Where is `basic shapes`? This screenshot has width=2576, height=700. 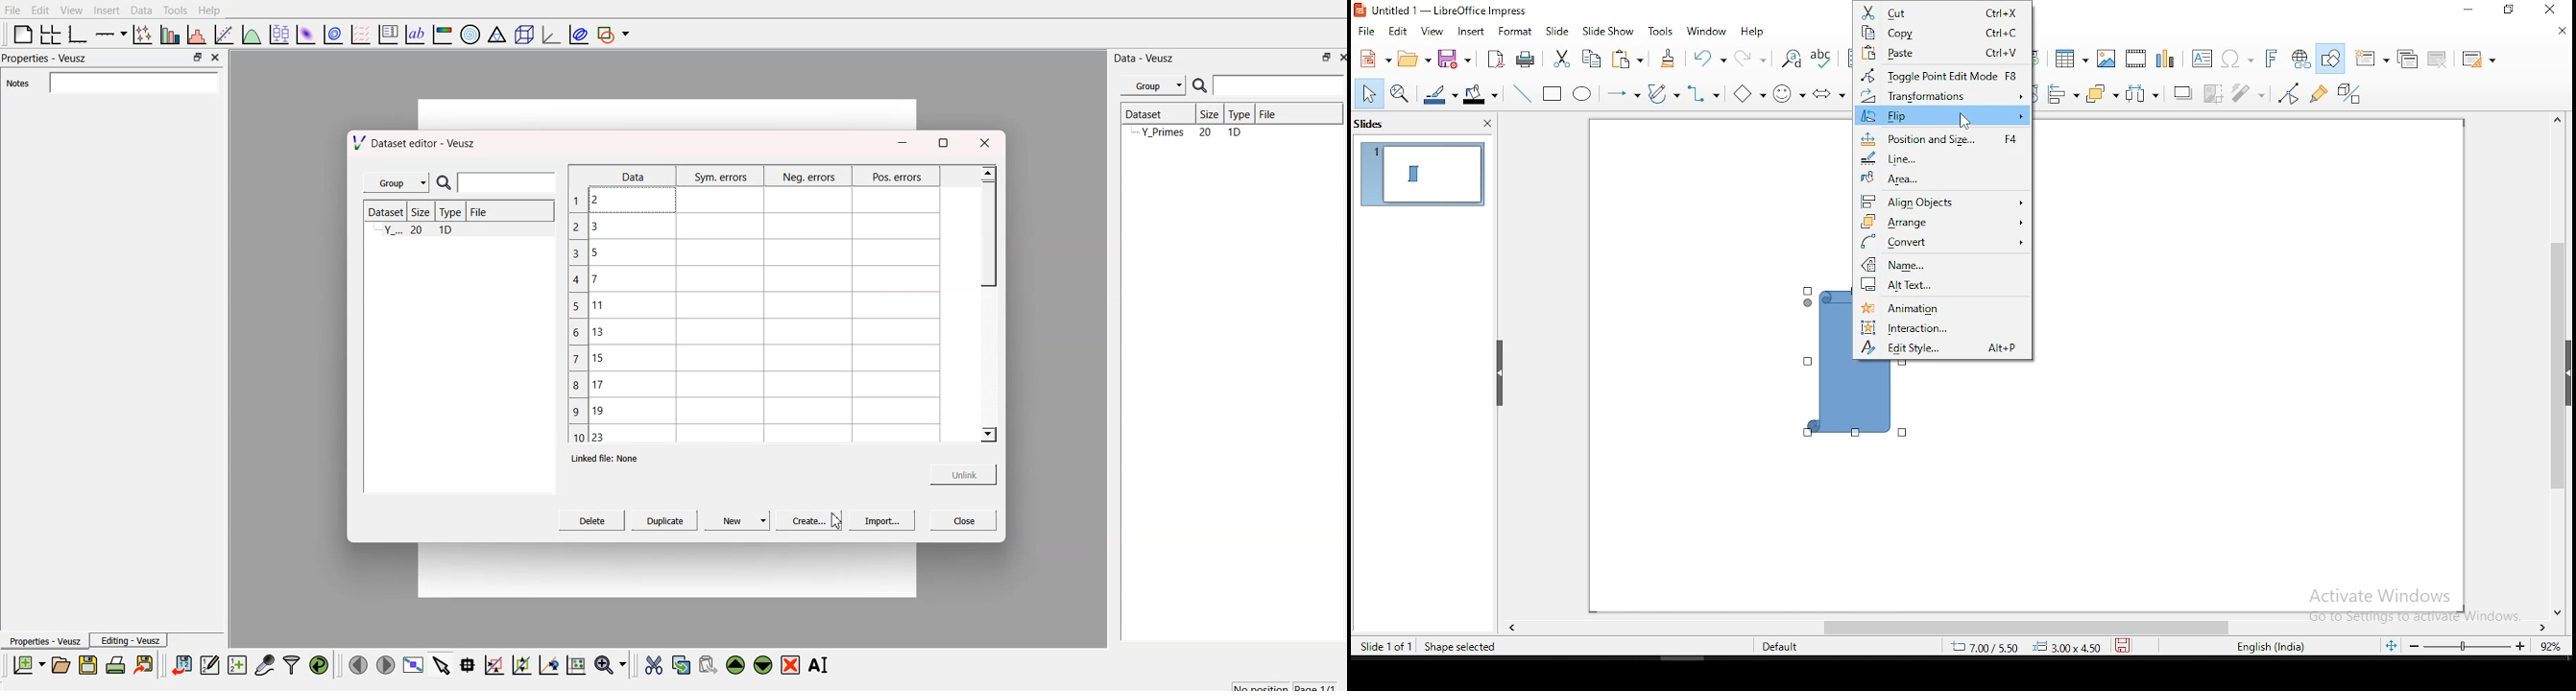
basic shapes is located at coordinates (1750, 94).